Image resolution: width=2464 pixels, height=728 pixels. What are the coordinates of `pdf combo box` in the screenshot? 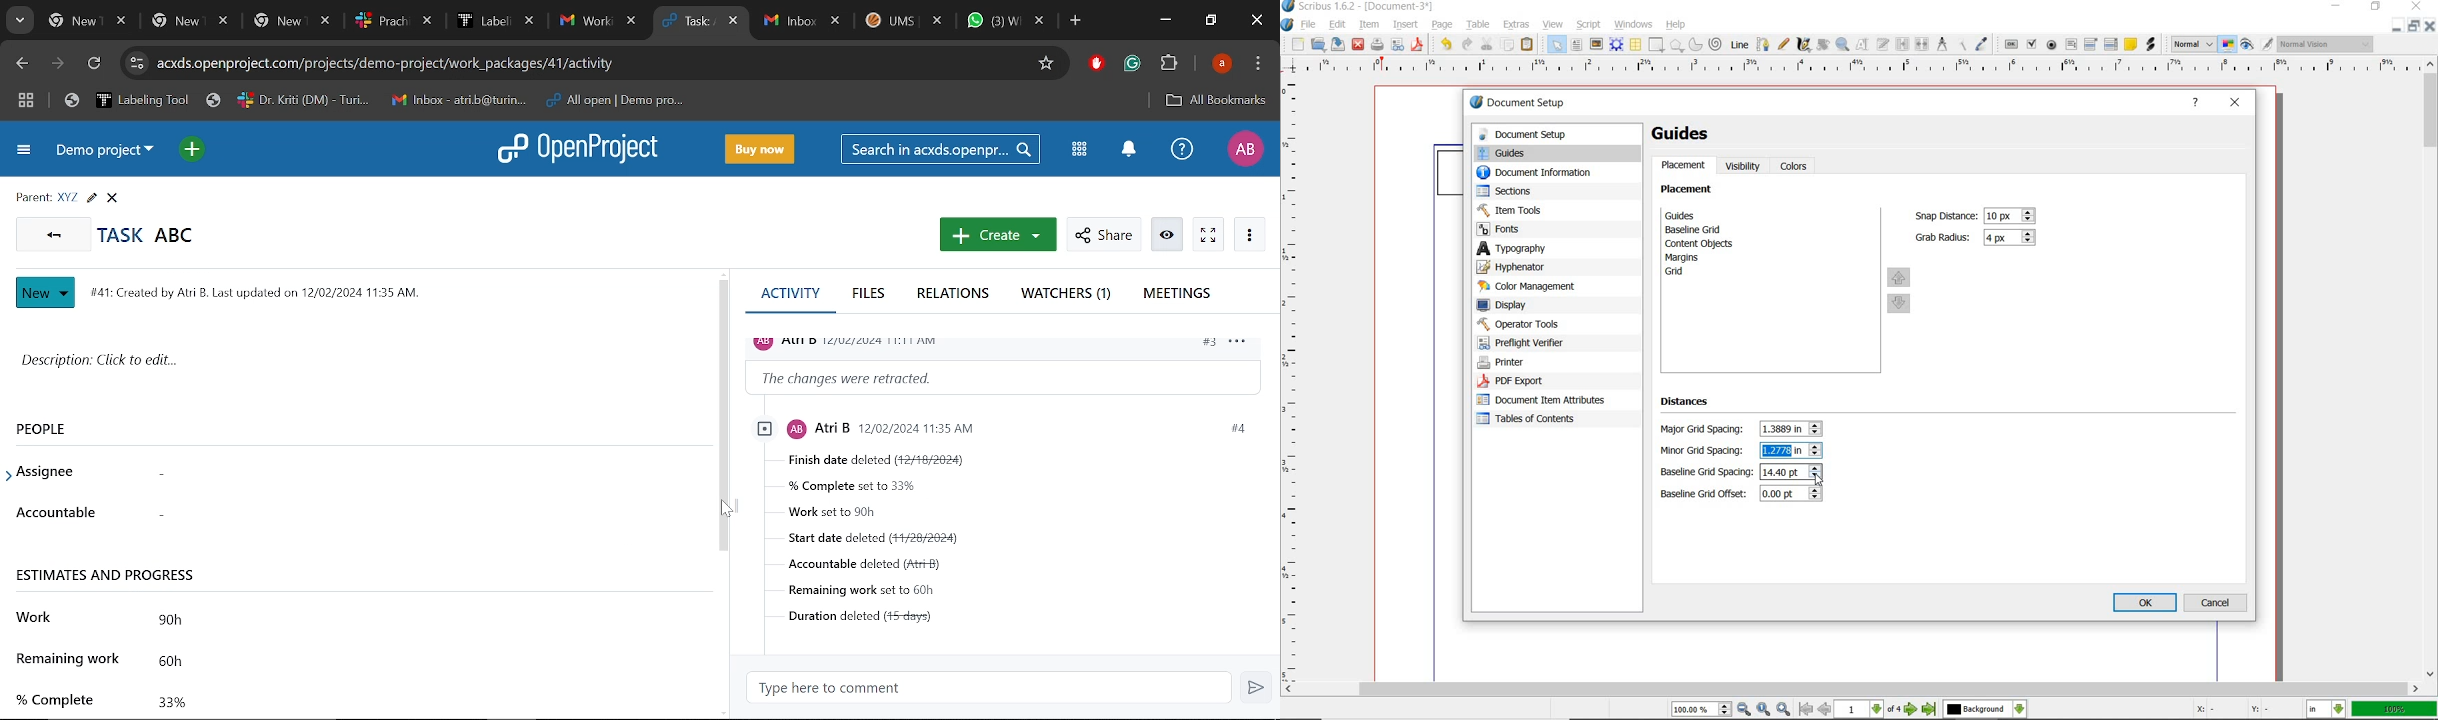 It's located at (2091, 43).